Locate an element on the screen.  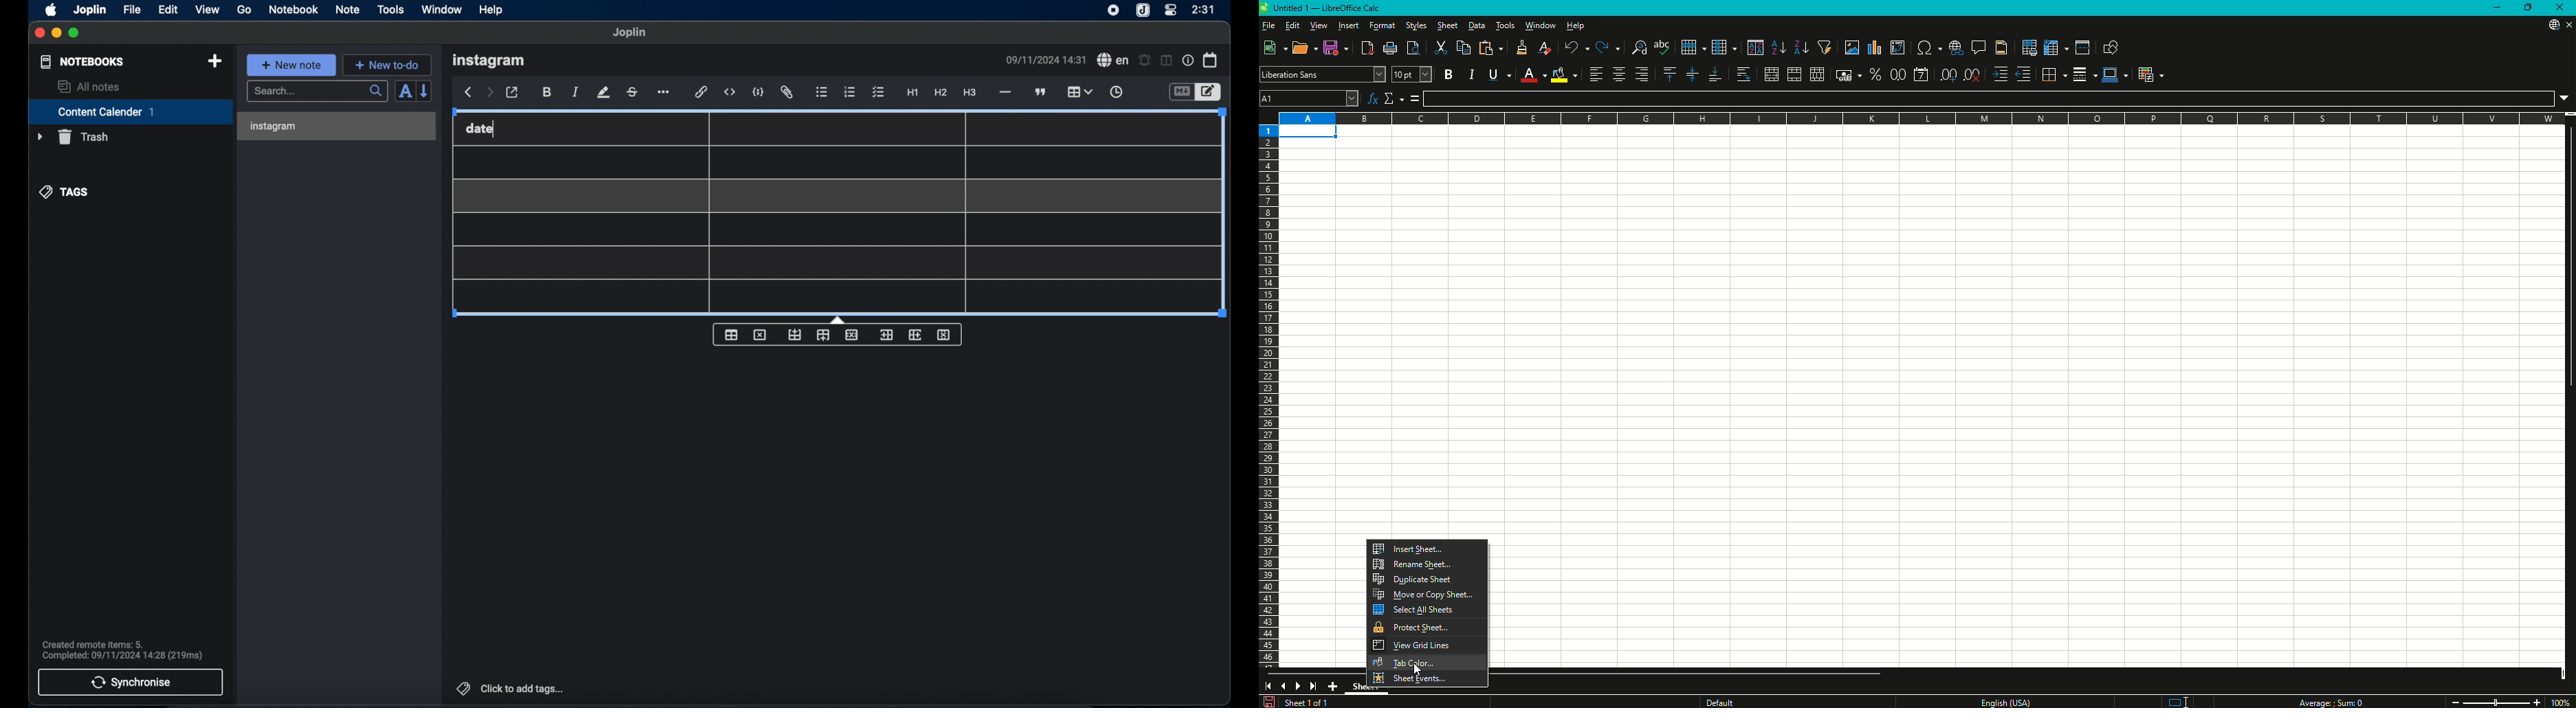
new to-do is located at coordinates (387, 65).